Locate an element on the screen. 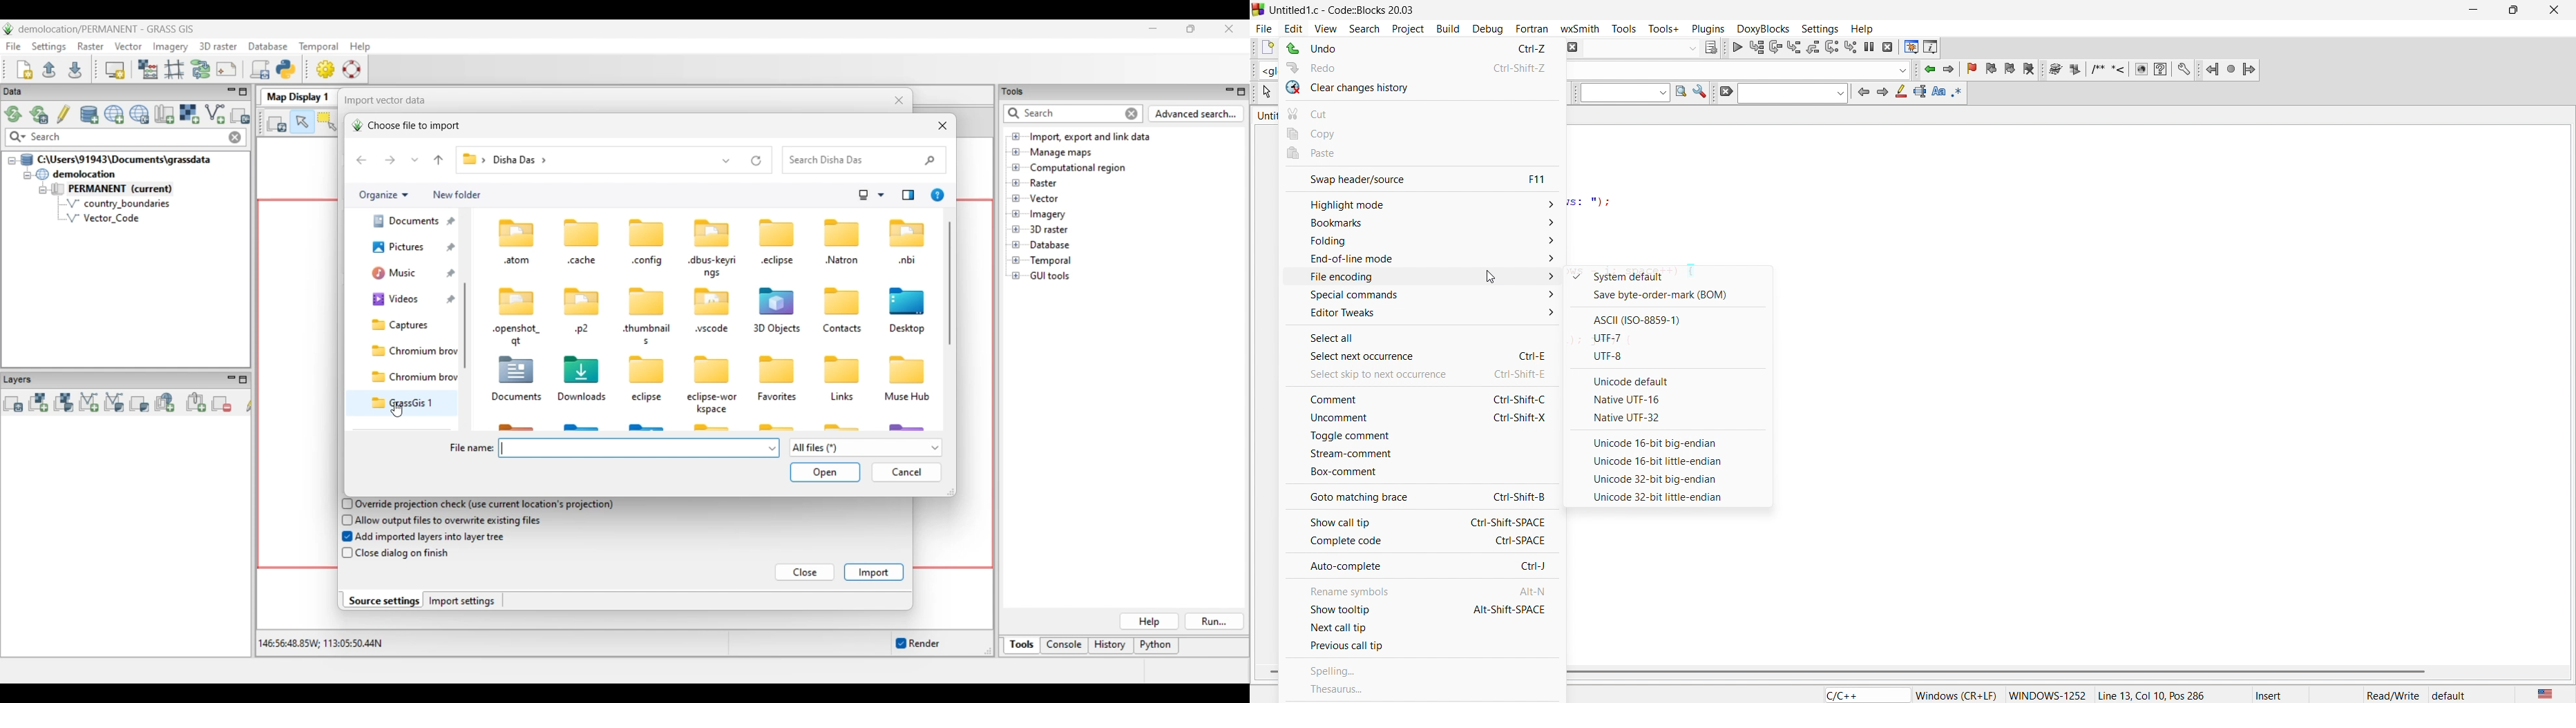  special commands is located at coordinates (1423, 296).